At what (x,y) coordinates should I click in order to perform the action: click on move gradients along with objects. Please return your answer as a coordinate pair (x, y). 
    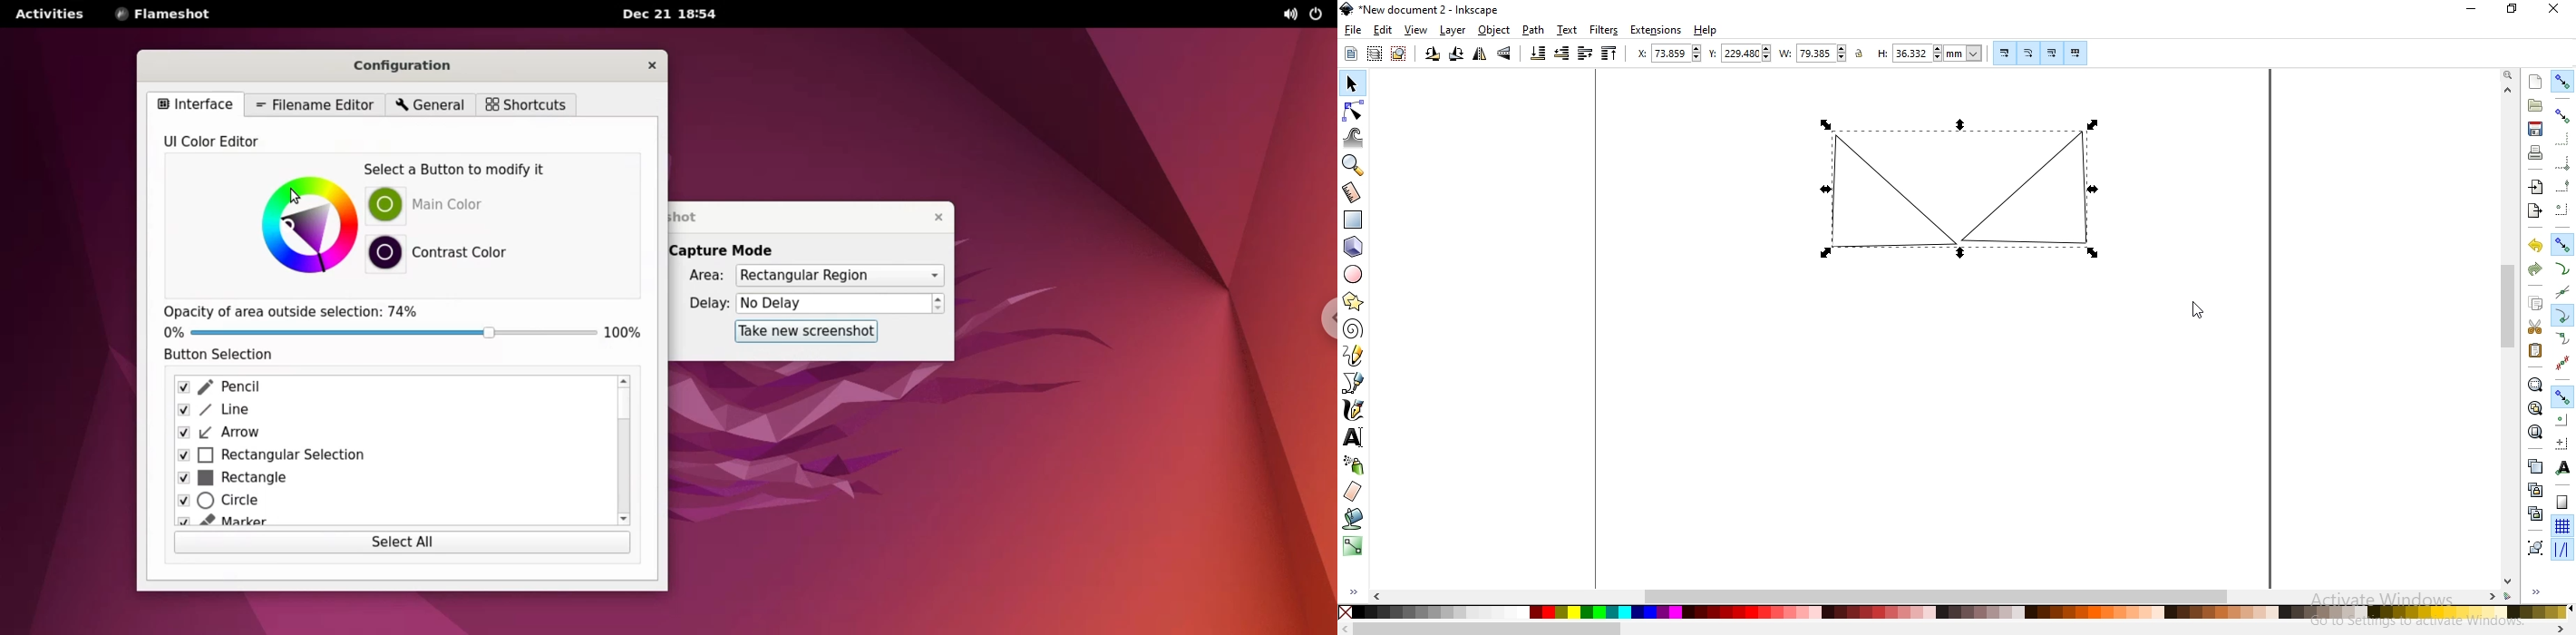
    Looking at the image, I should click on (2049, 53).